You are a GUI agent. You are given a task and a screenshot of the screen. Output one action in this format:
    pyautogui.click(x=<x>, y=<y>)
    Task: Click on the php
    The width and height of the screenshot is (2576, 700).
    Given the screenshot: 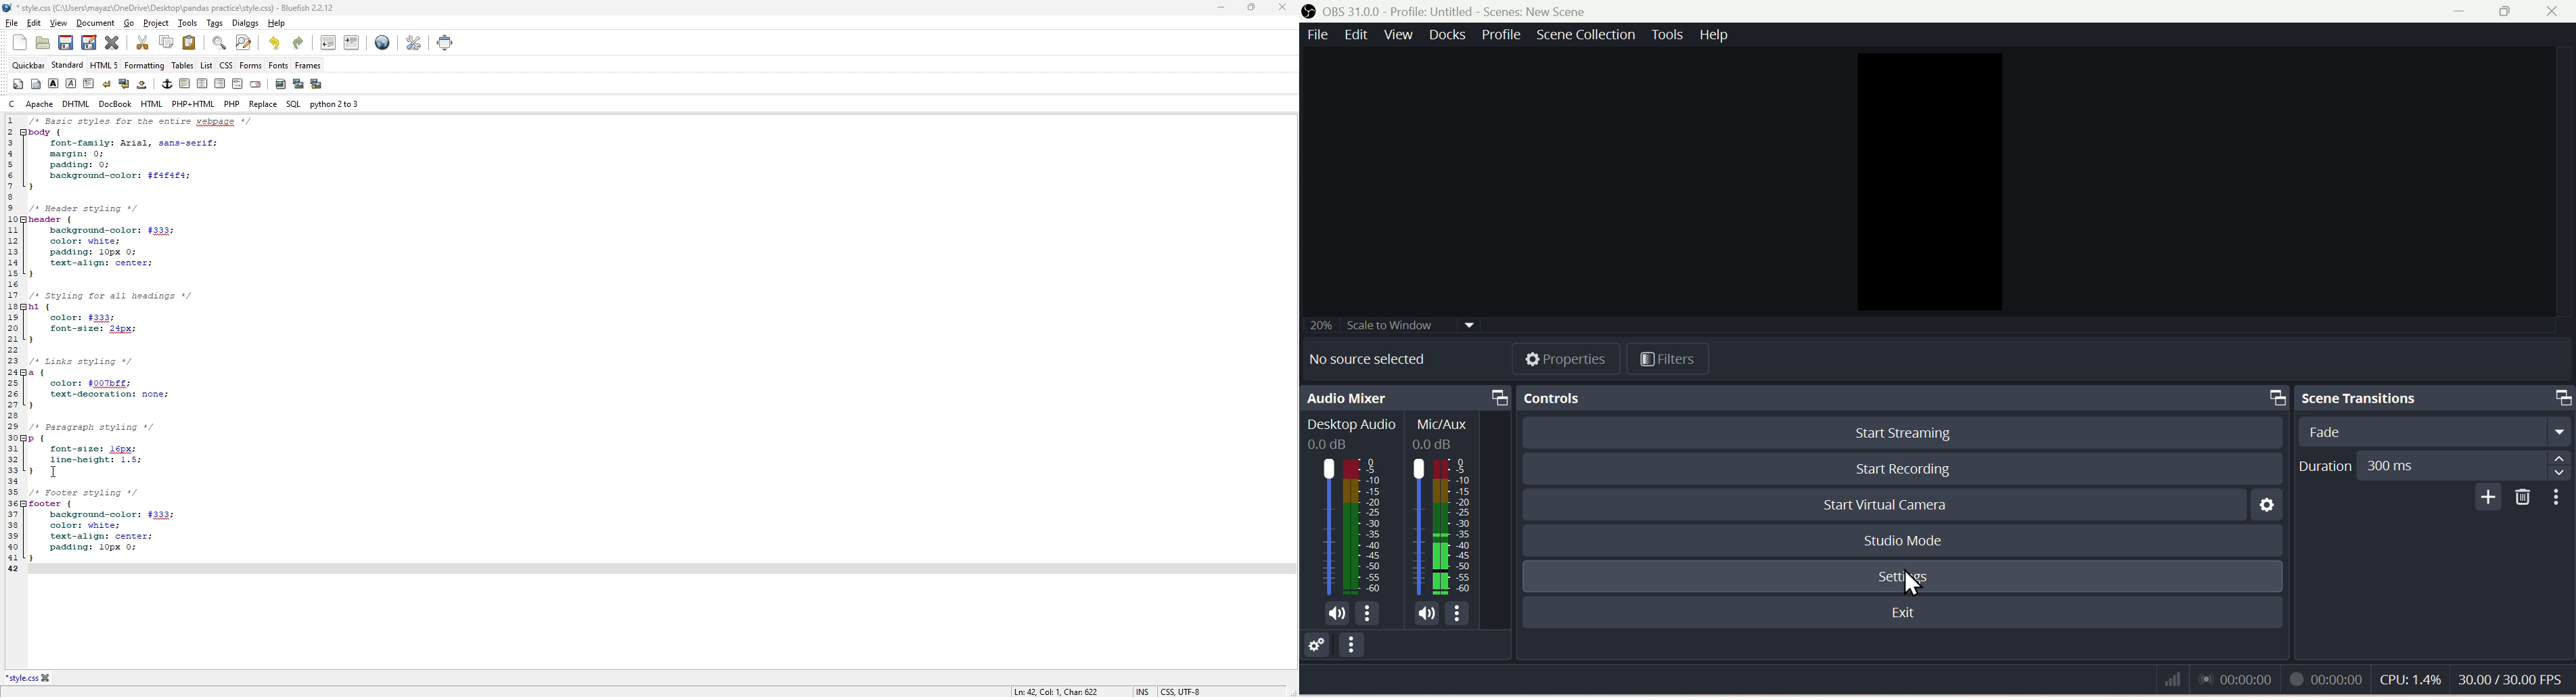 What is the action you would take?
    pyautogui.click(x=231, y=104)
    